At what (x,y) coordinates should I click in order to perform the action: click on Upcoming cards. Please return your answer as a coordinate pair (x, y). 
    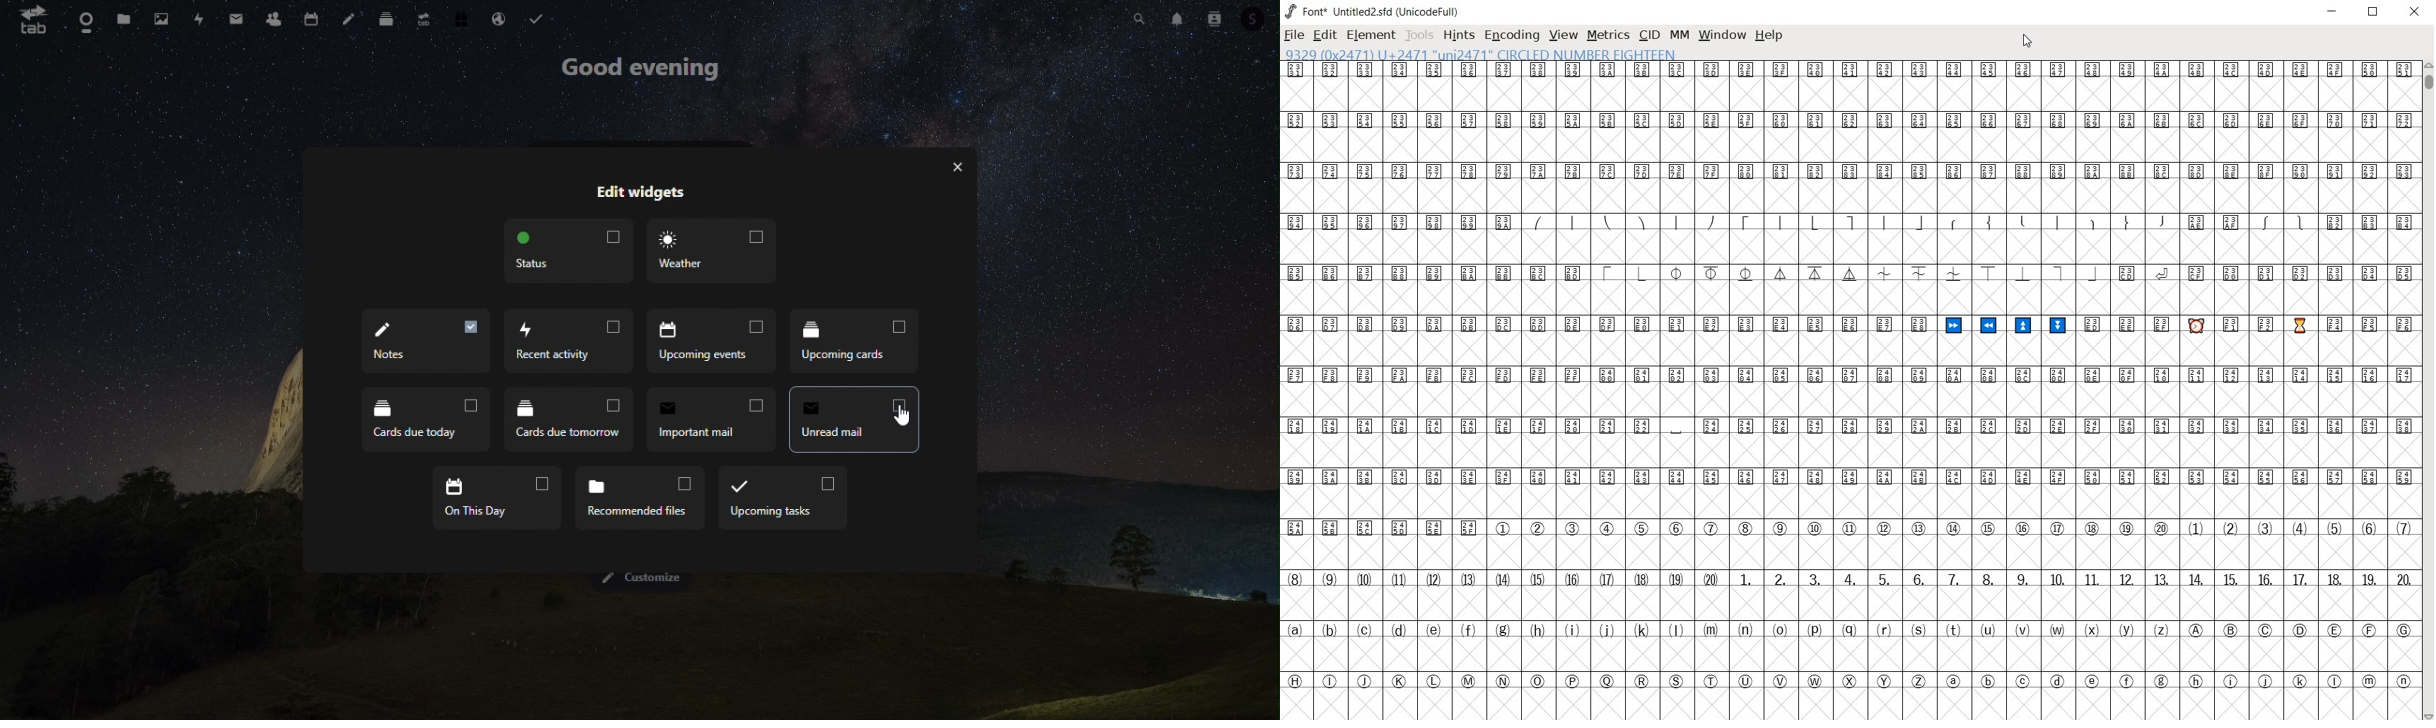
    Looking at the image, I should click on (710, 345).